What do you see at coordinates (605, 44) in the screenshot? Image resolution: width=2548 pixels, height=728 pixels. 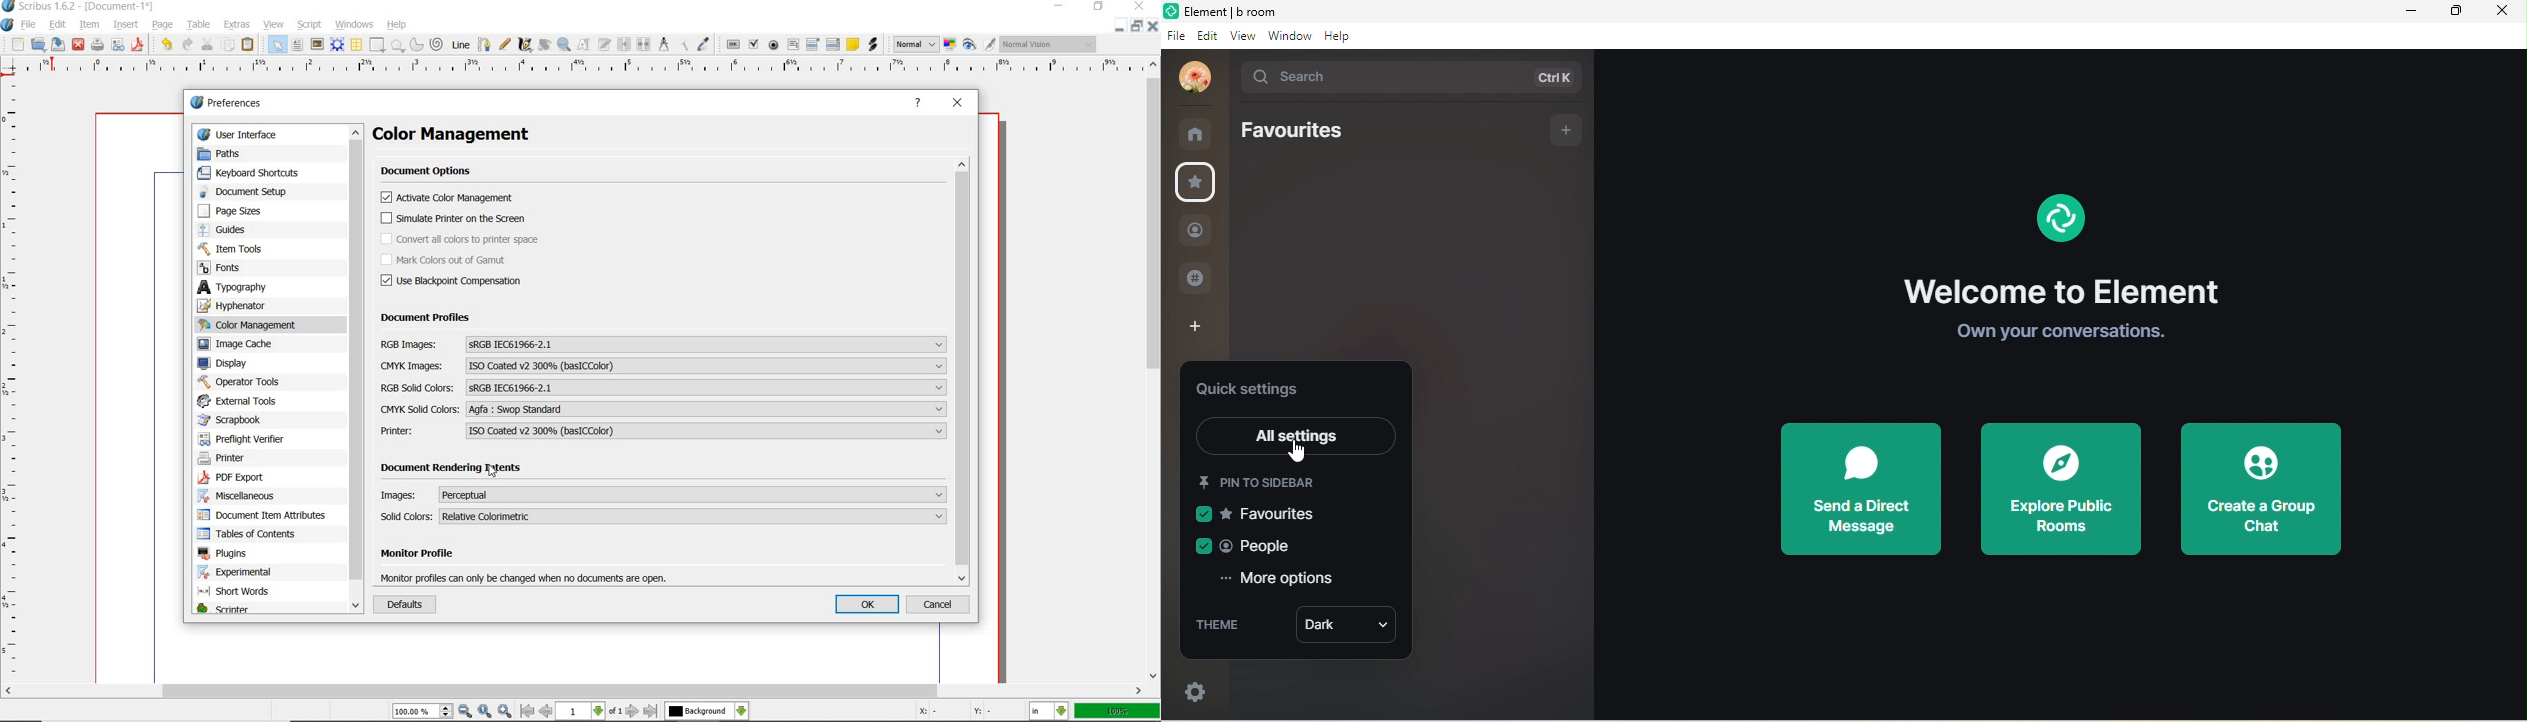 I see `edit text with story editor` at bounding box center [605, 44].